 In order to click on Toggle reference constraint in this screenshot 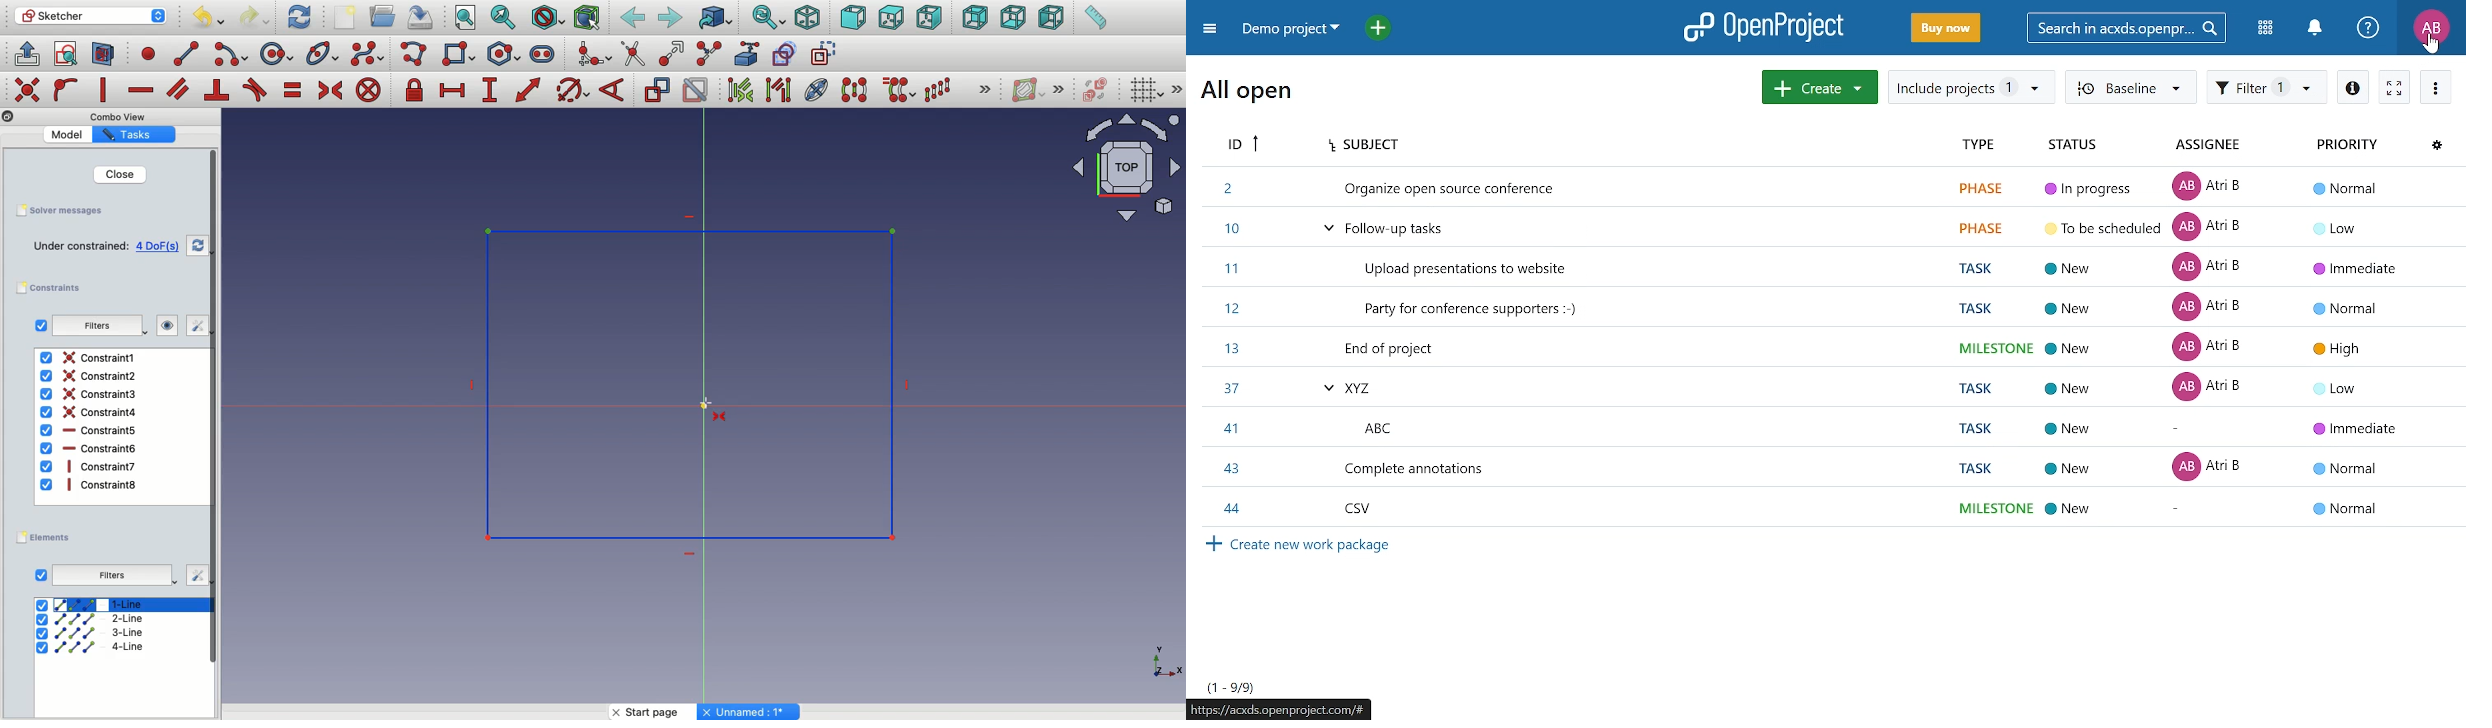, I will do `click(657, 89)`.